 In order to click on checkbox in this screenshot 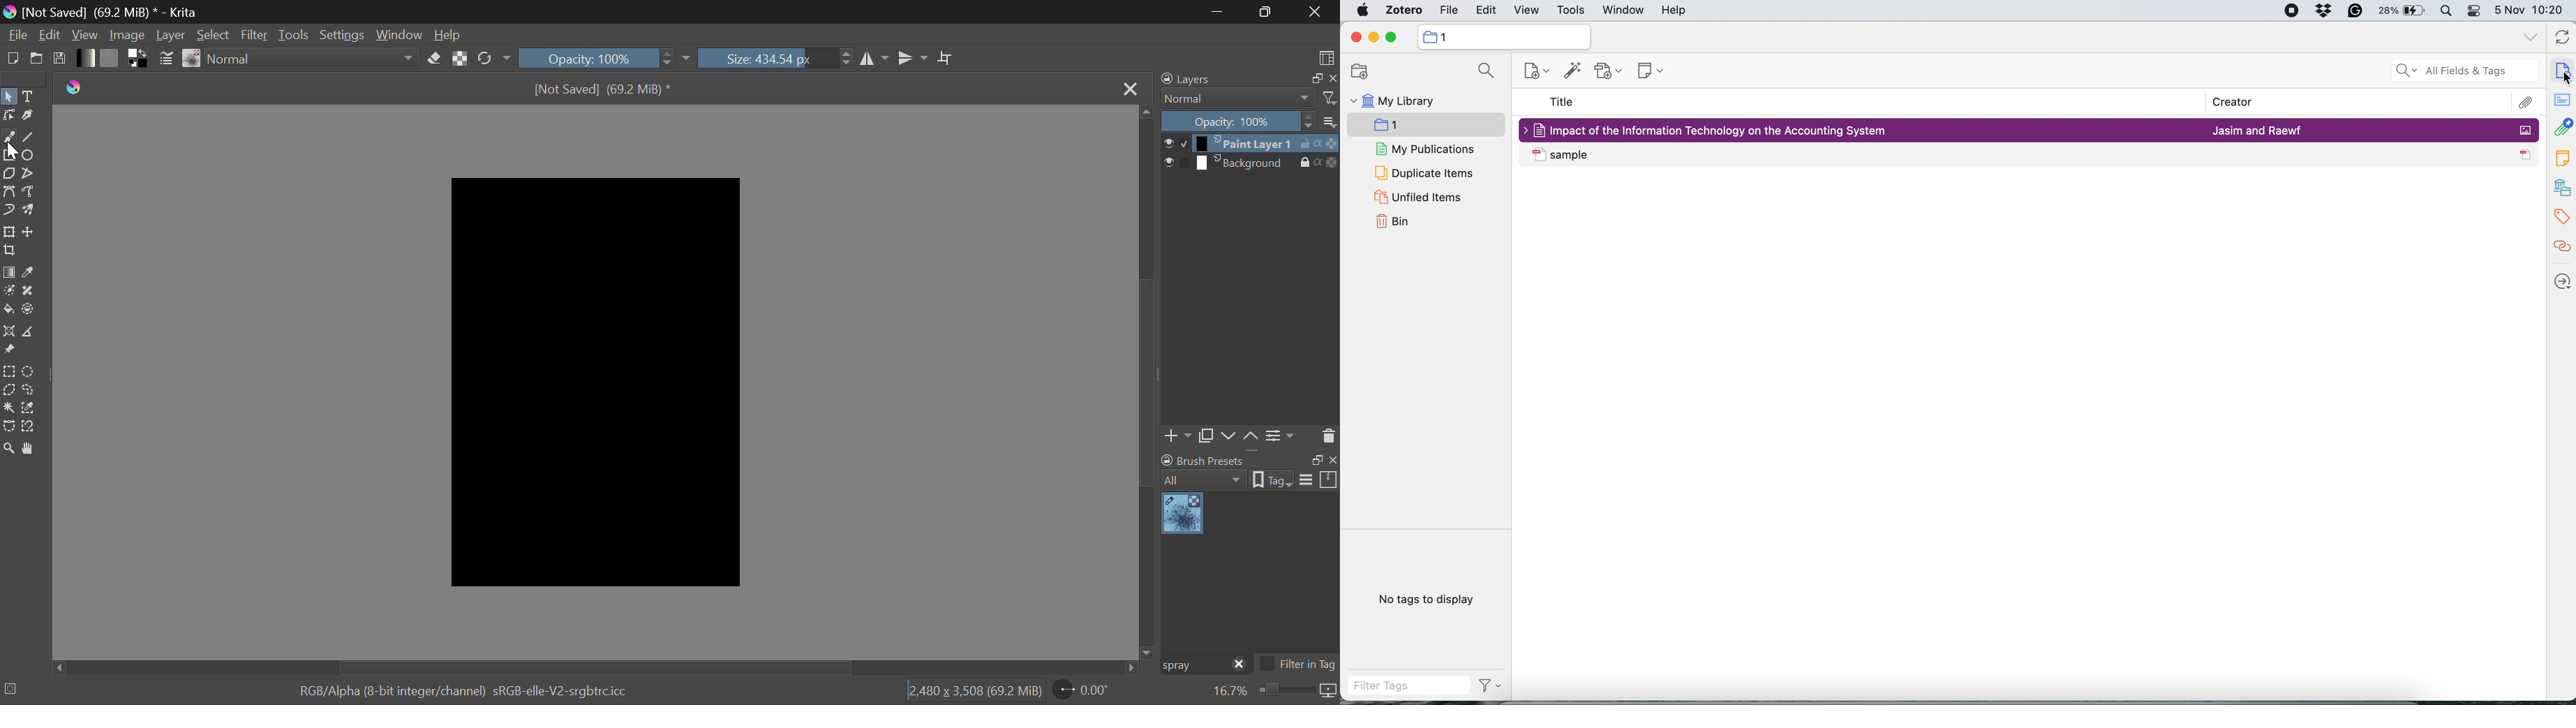, I will do `click(1176, 163)`.